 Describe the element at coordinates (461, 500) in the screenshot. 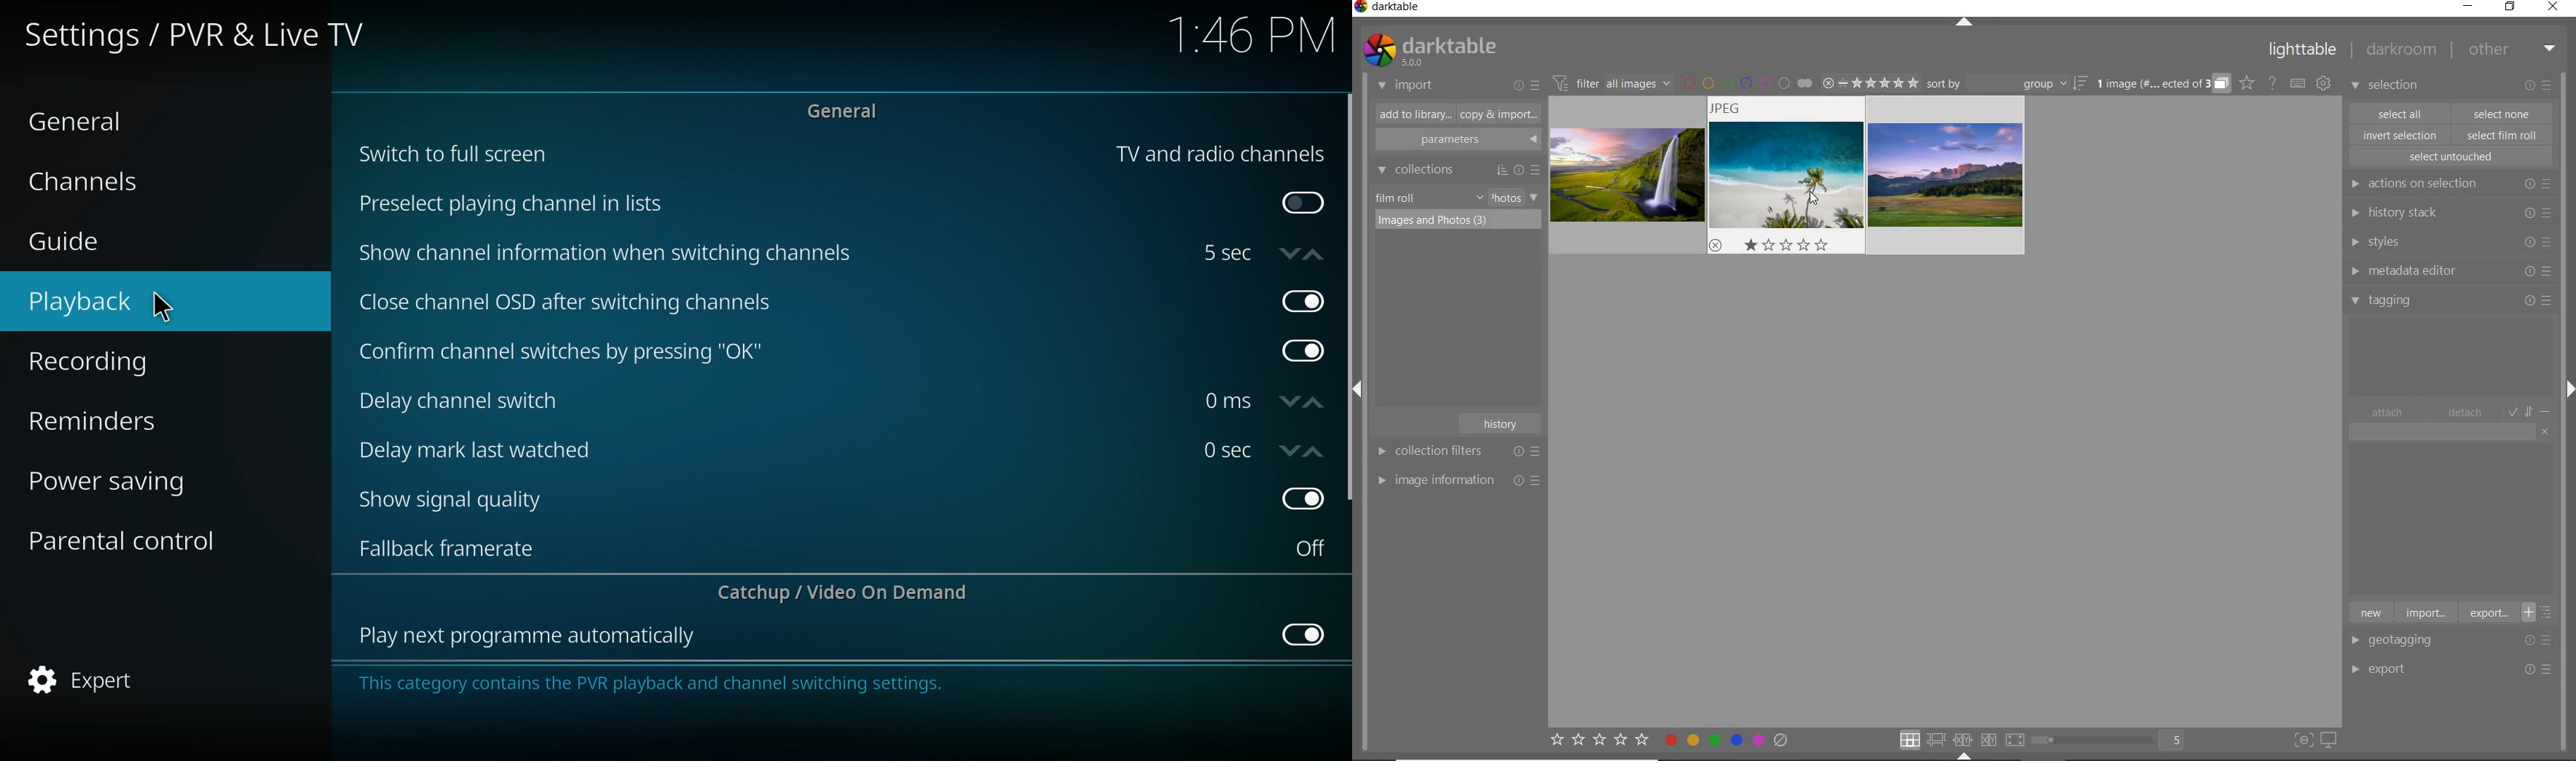

I see `show signal quality` at that location.